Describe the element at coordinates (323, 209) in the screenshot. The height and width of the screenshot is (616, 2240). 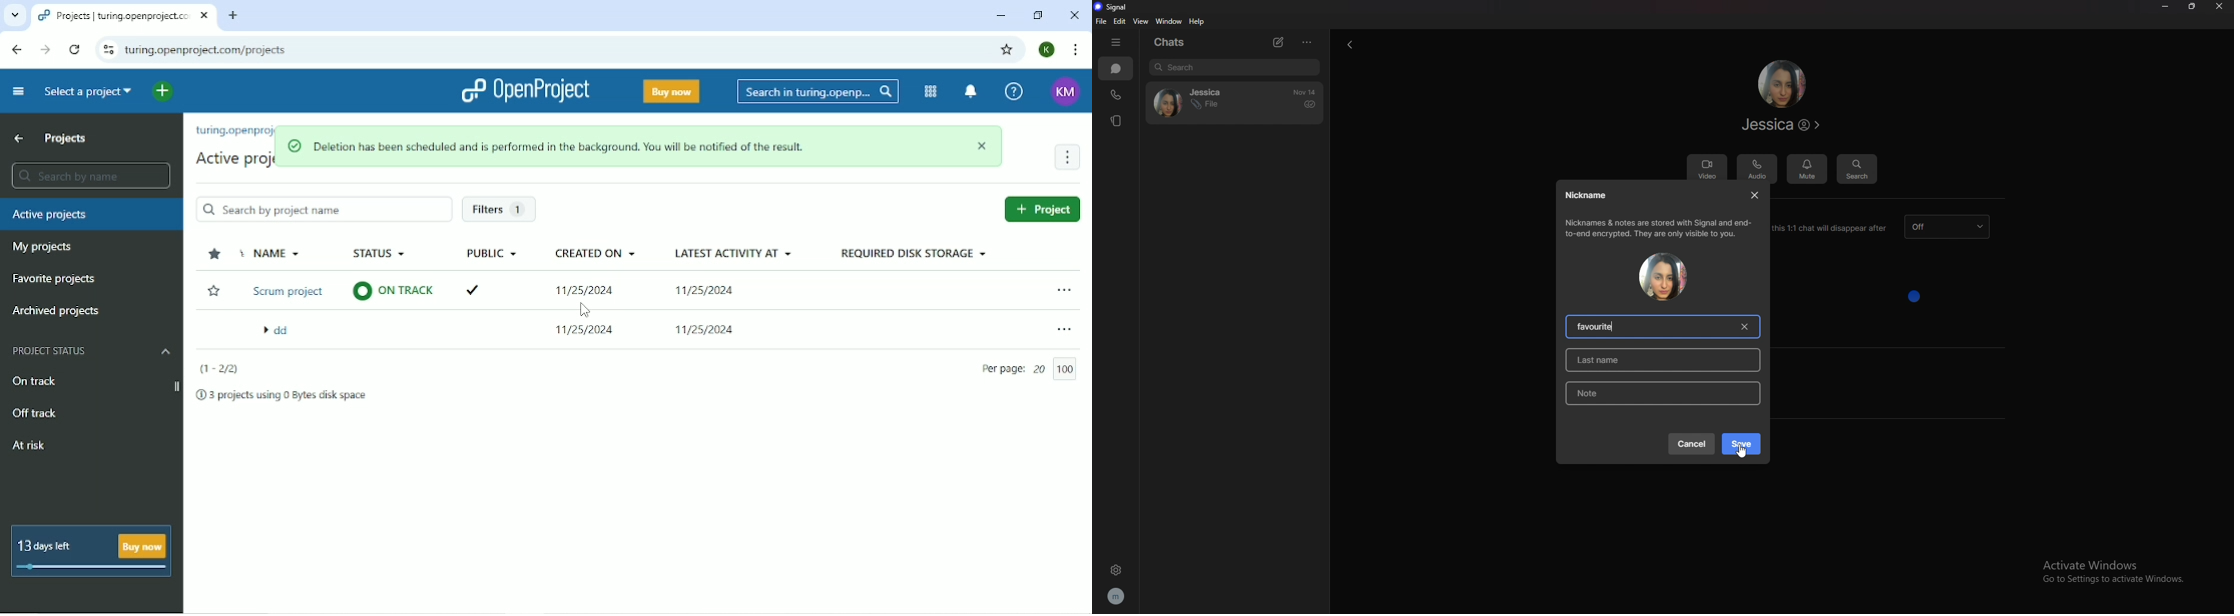
I see `Search by project name` at that location.